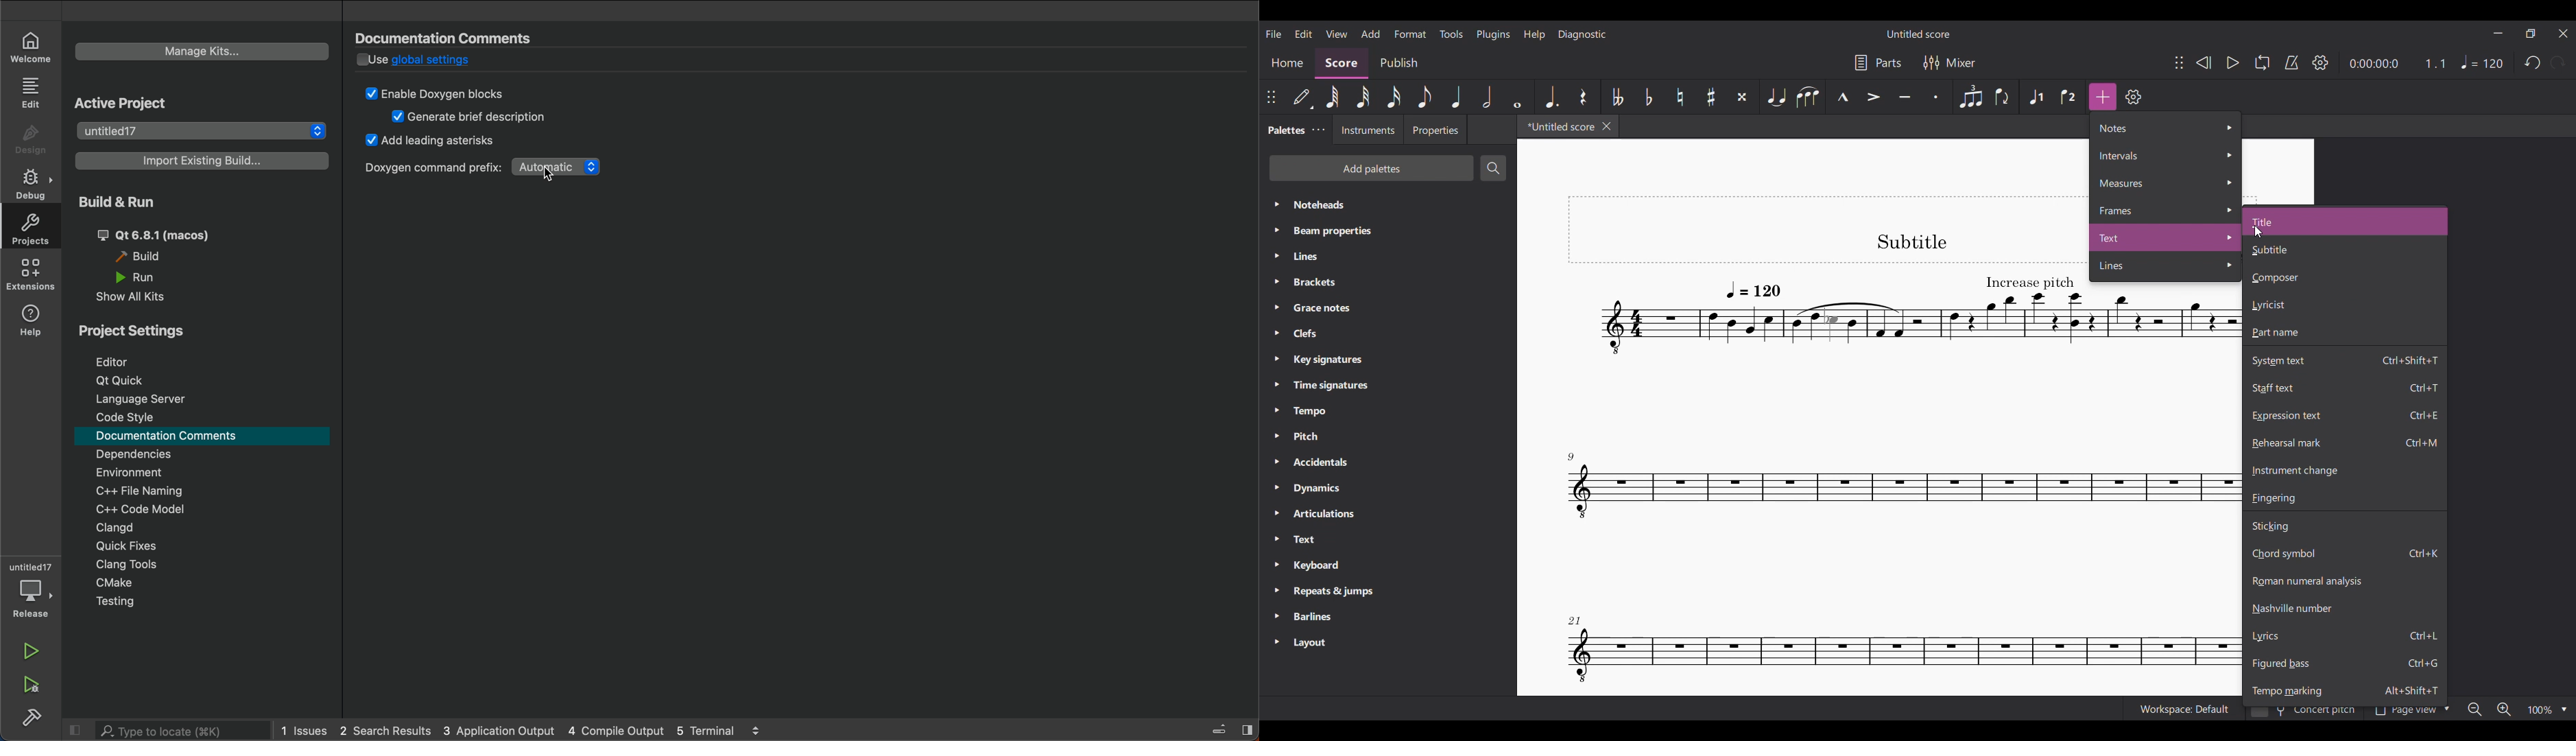 This screenshot has height=756, width=2576. I want to click on cmake, so click(114, 580).